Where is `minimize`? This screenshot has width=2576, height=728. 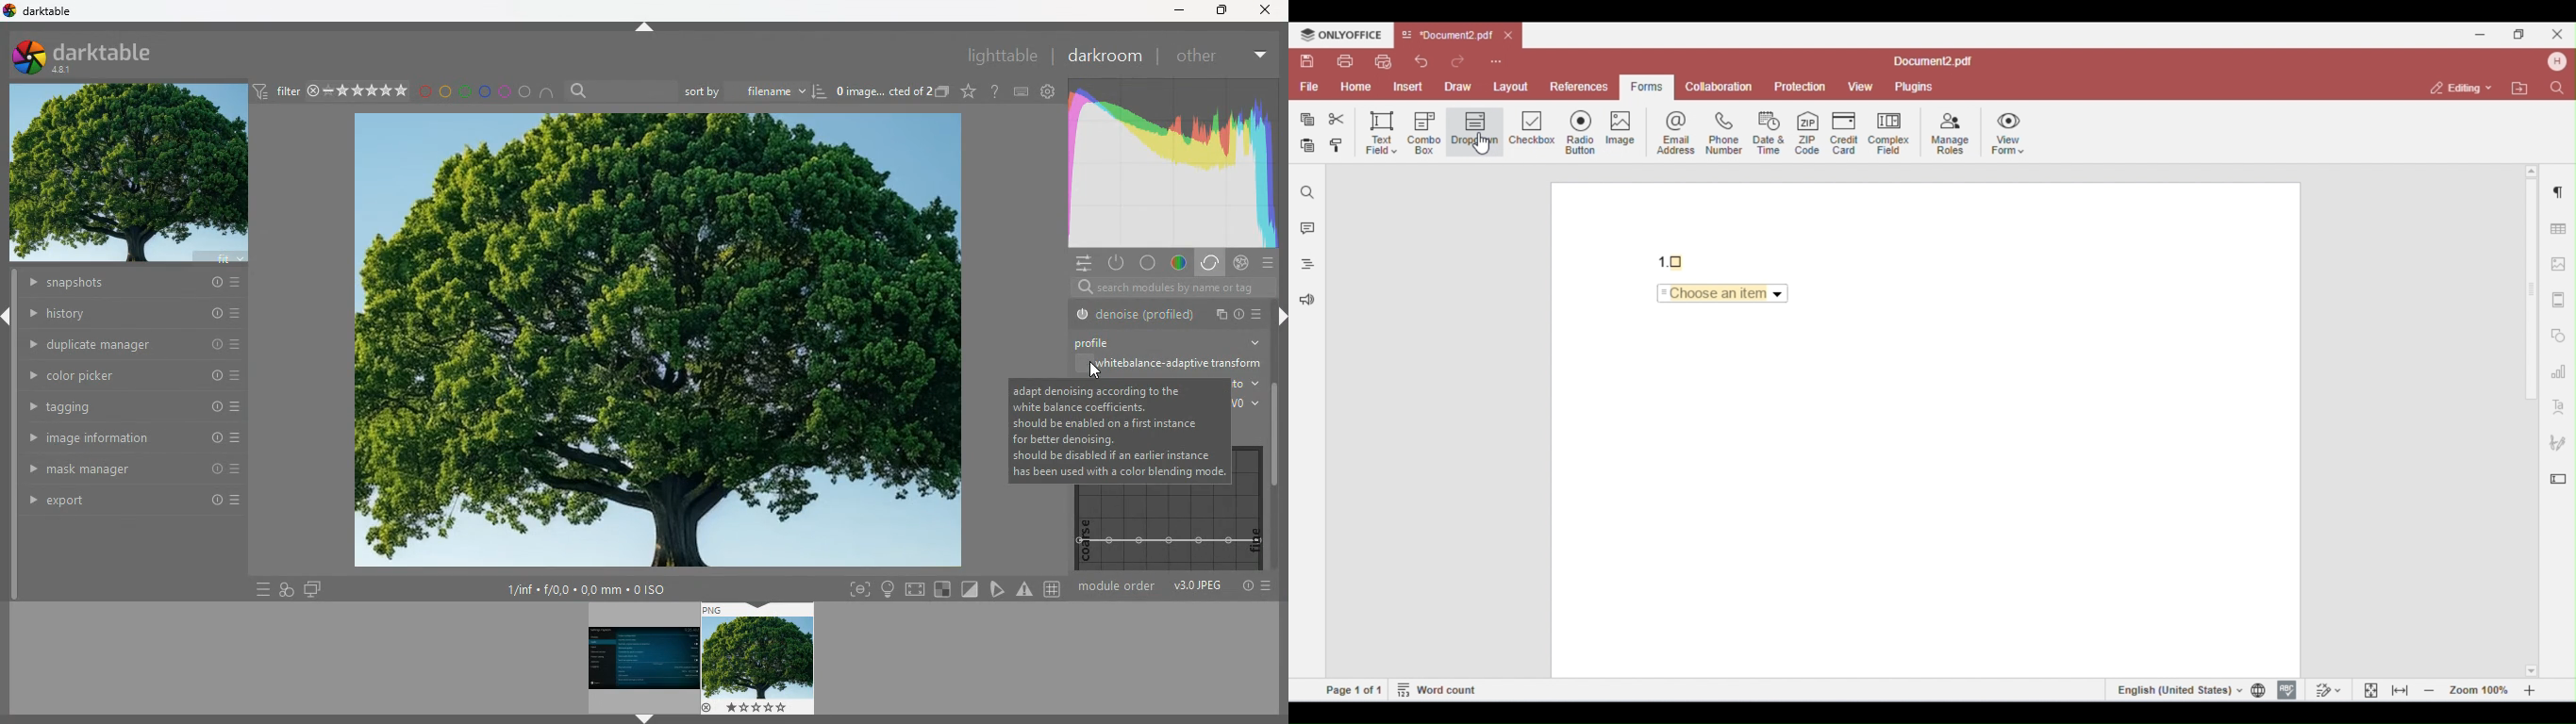
minimize is located at coordinates (1179, 11).